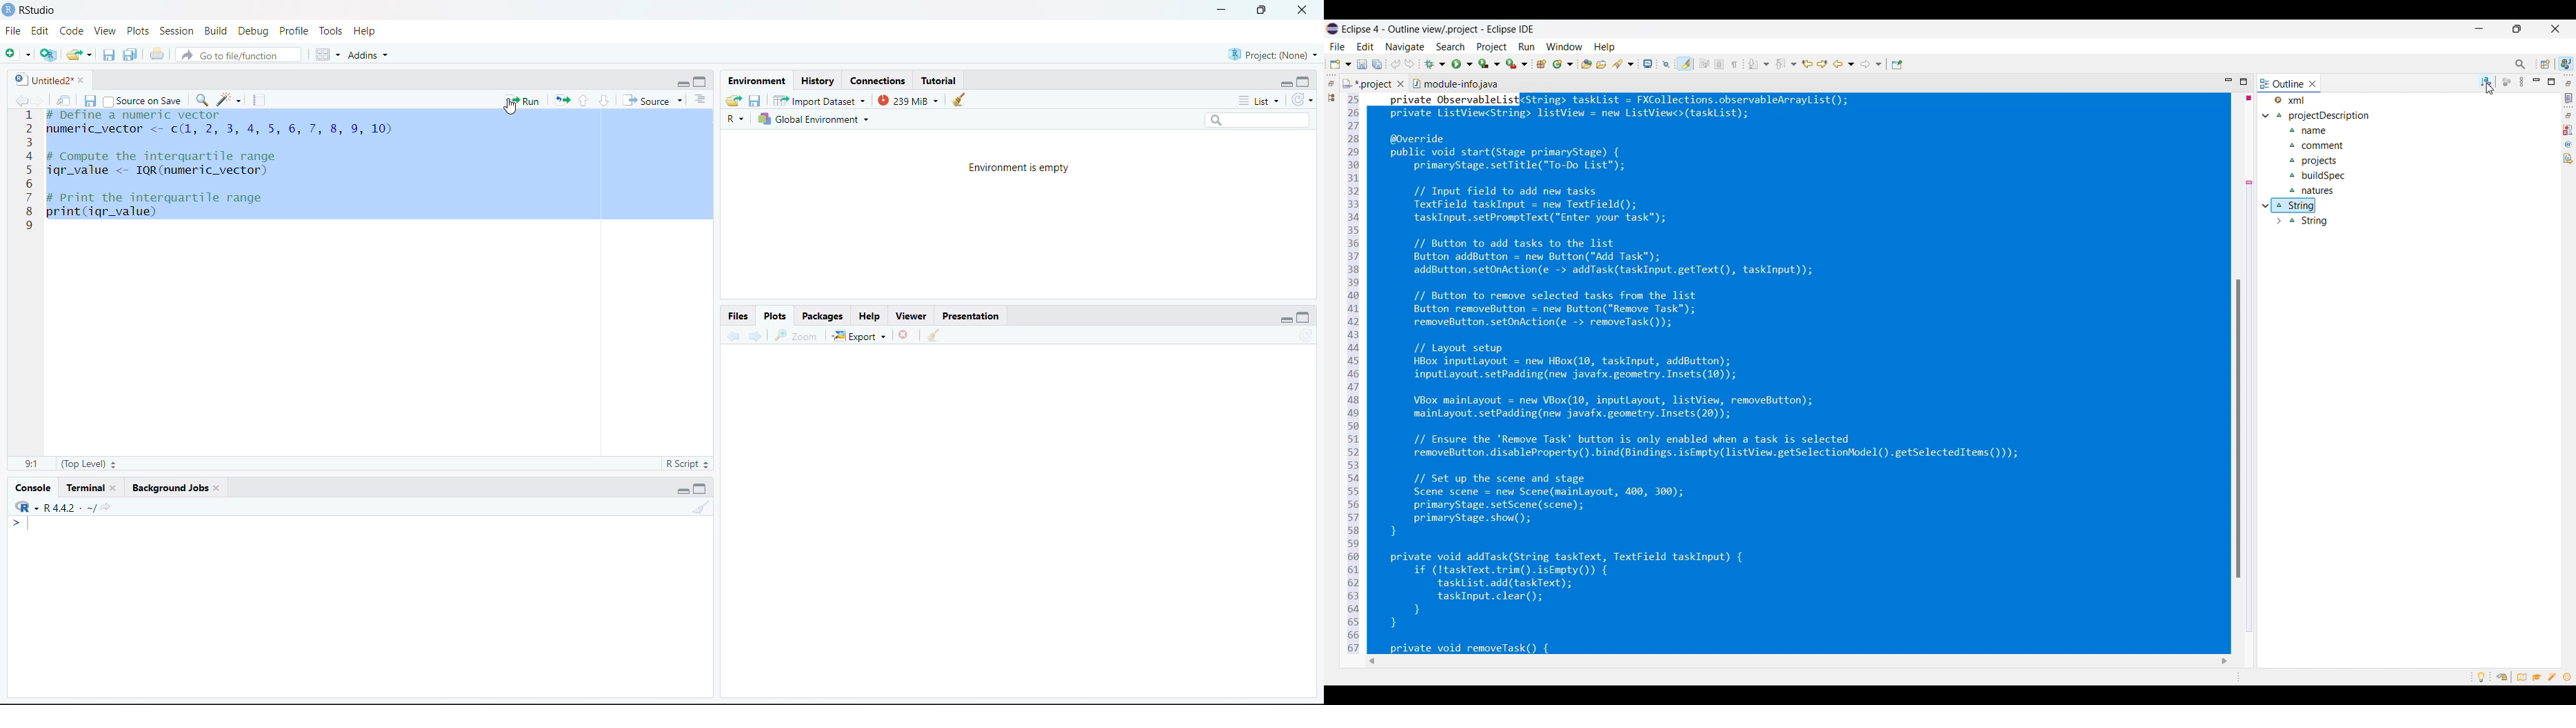  What do you see at coordinates (239, 175) in the screenshot?
I see `fr Suns qe. 5 GEoe—— We S—-
numeric_vector <- c(1, 2, 3, 4, 5, 6, 7, 8, 9, 10)

# Compute the interquartile range

igr_value <- IQR(numeric_vector)

# Print the interquartile range

print(igr_value)` at bounding box center [239, 175].